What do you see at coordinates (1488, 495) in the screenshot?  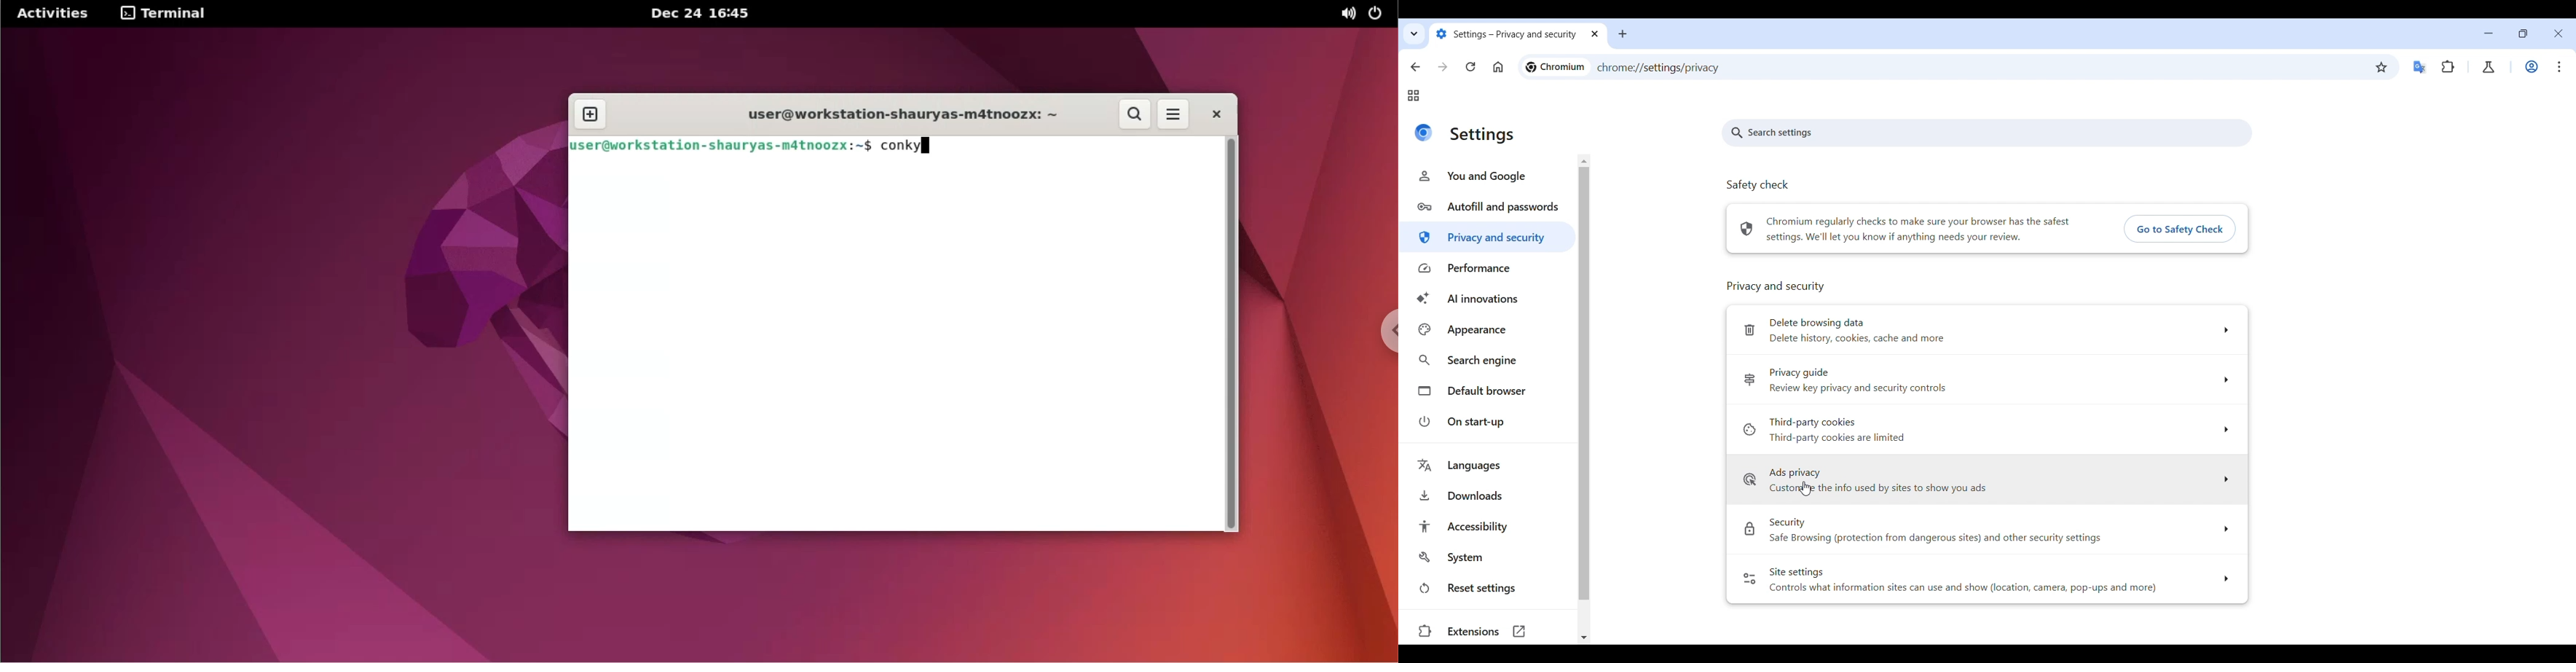 I see `Downloads` at bounding box center [1488, 495].